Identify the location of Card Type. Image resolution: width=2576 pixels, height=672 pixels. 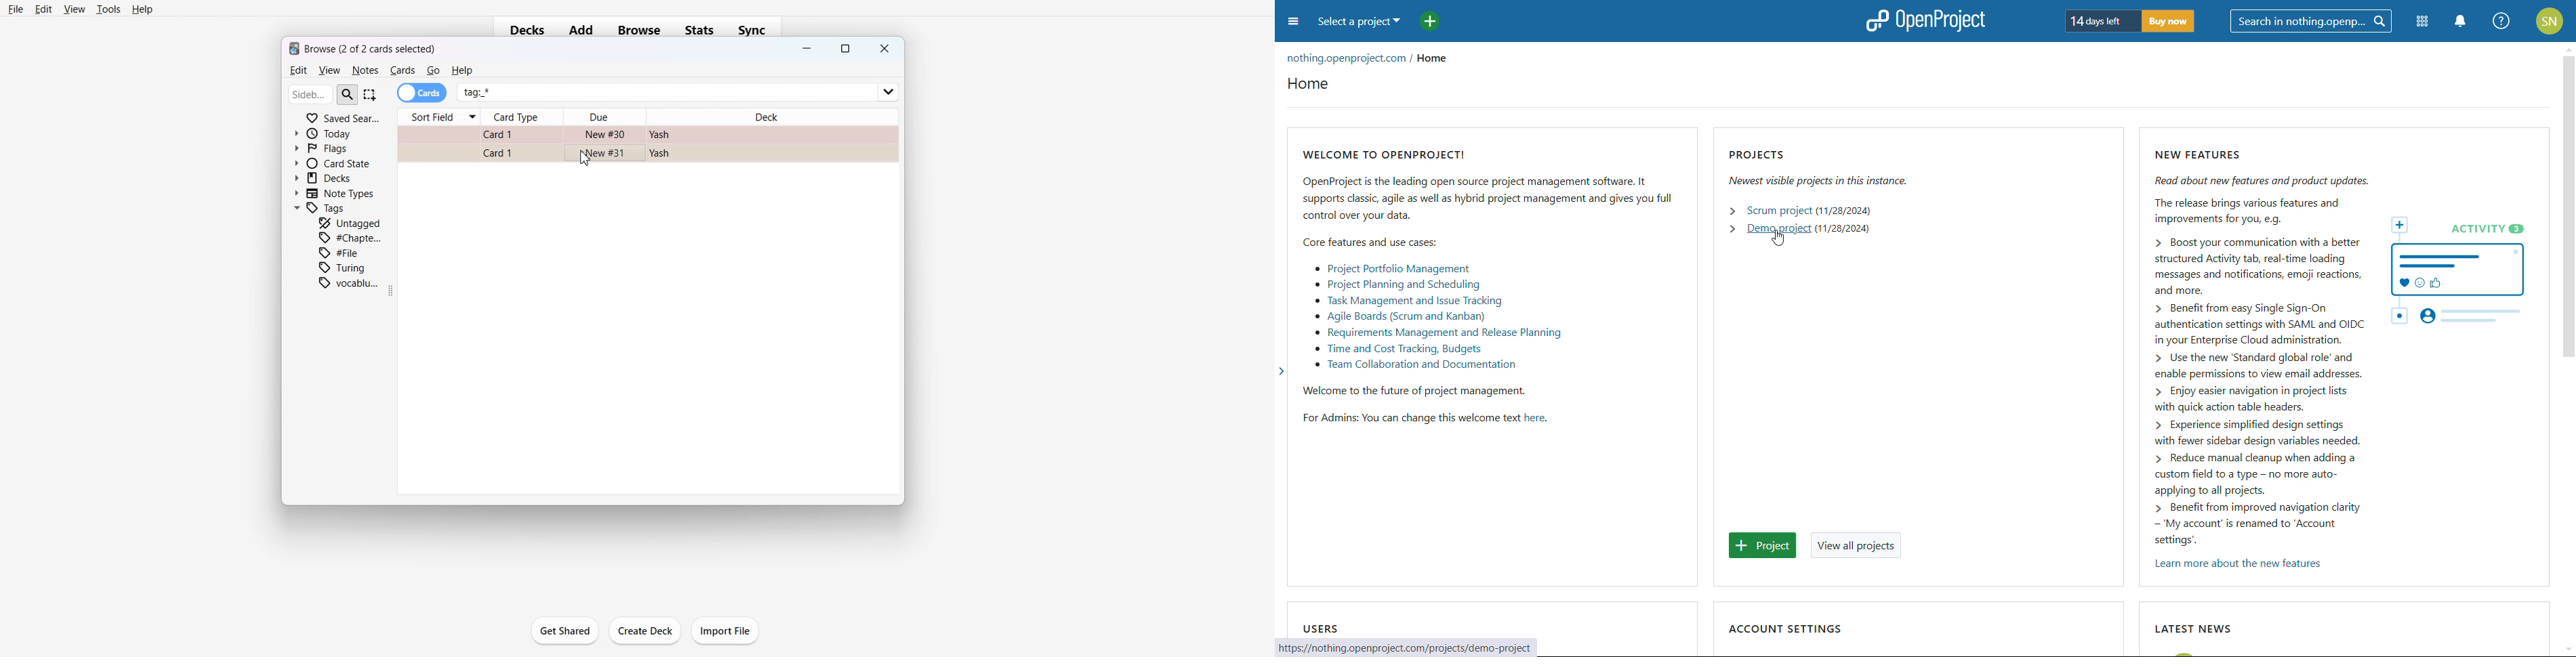
(523, 117).